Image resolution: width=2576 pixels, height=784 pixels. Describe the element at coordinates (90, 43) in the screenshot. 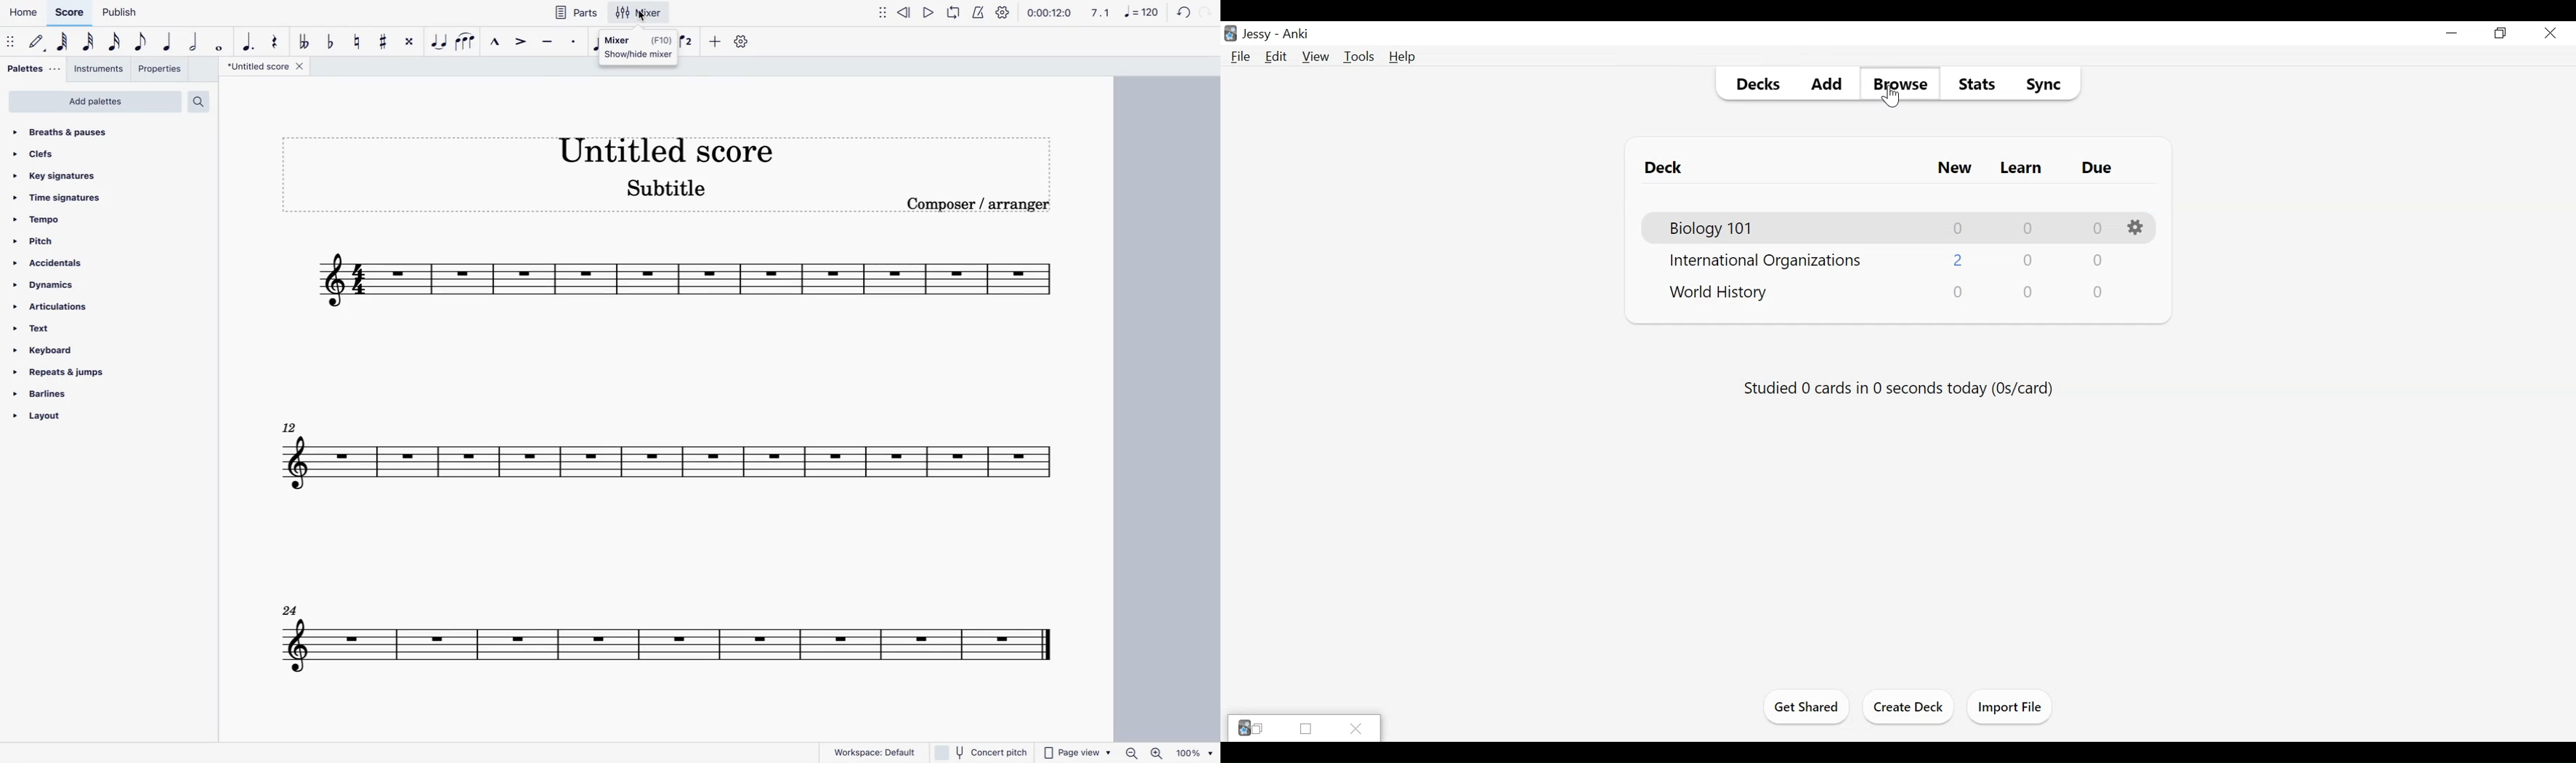

I see `32nd note` at that location.